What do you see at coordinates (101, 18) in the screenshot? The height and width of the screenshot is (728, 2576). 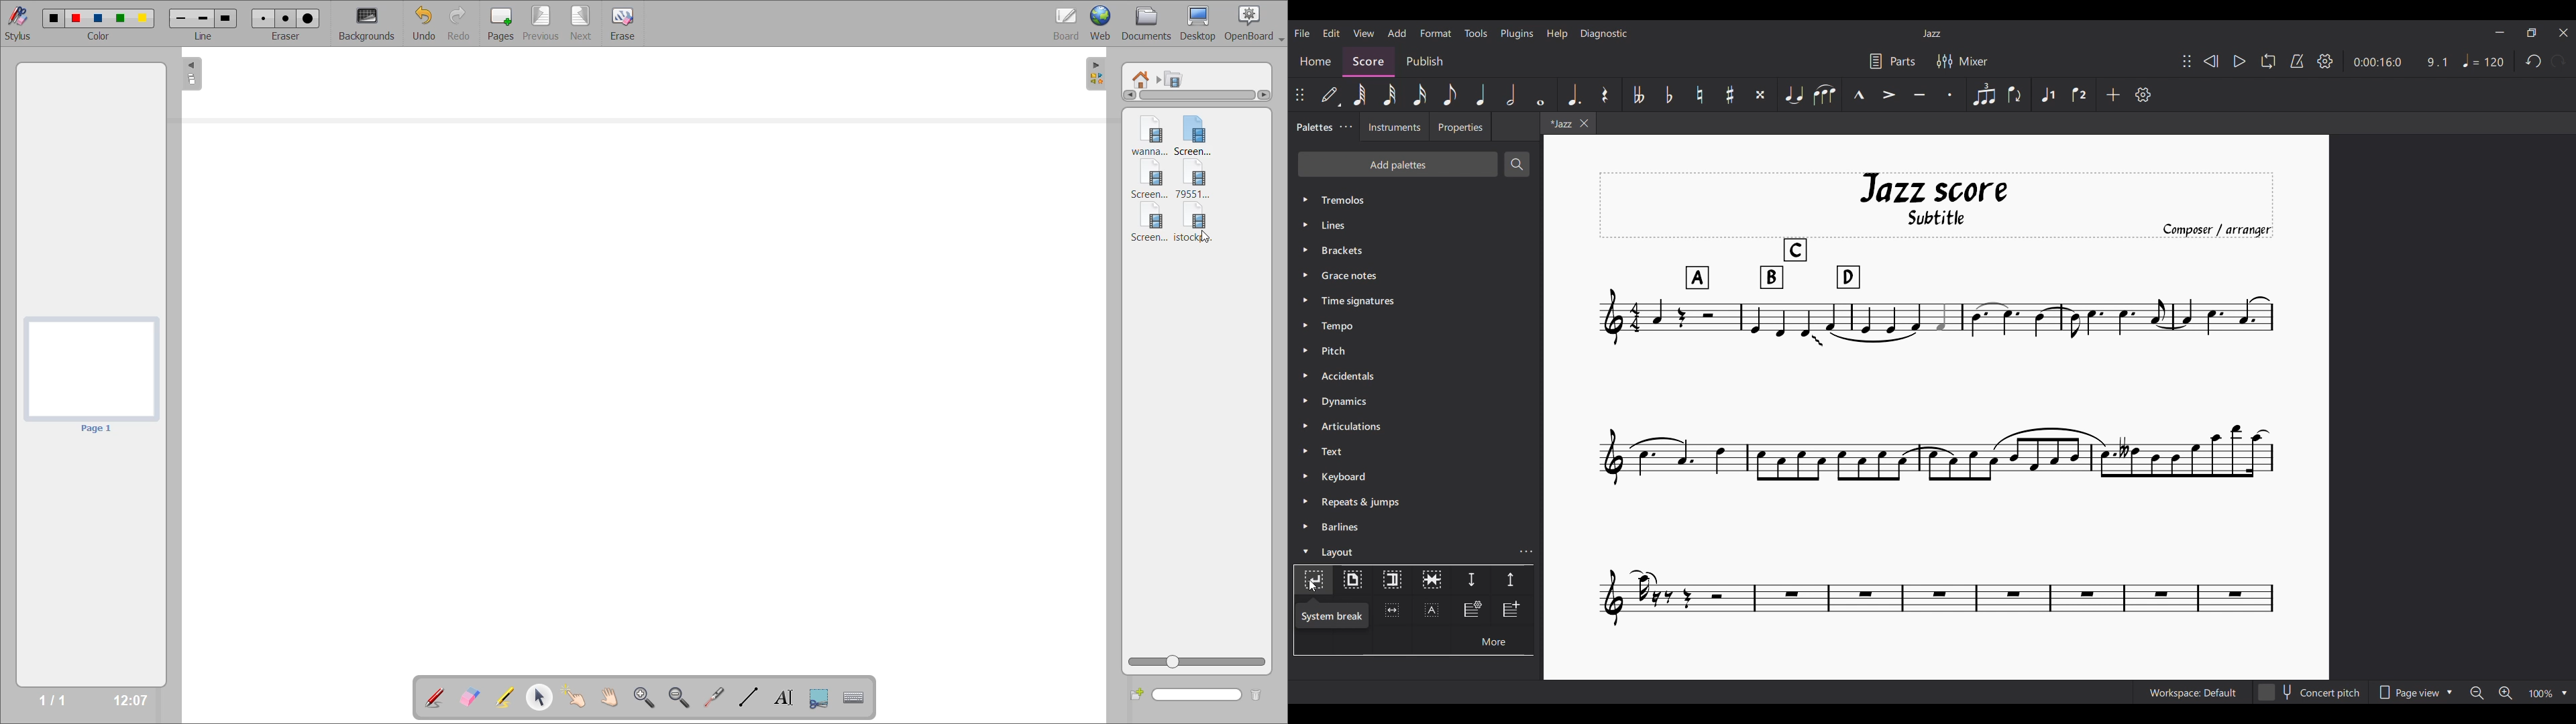 I see `color 3` at bounding box center [101, 18].